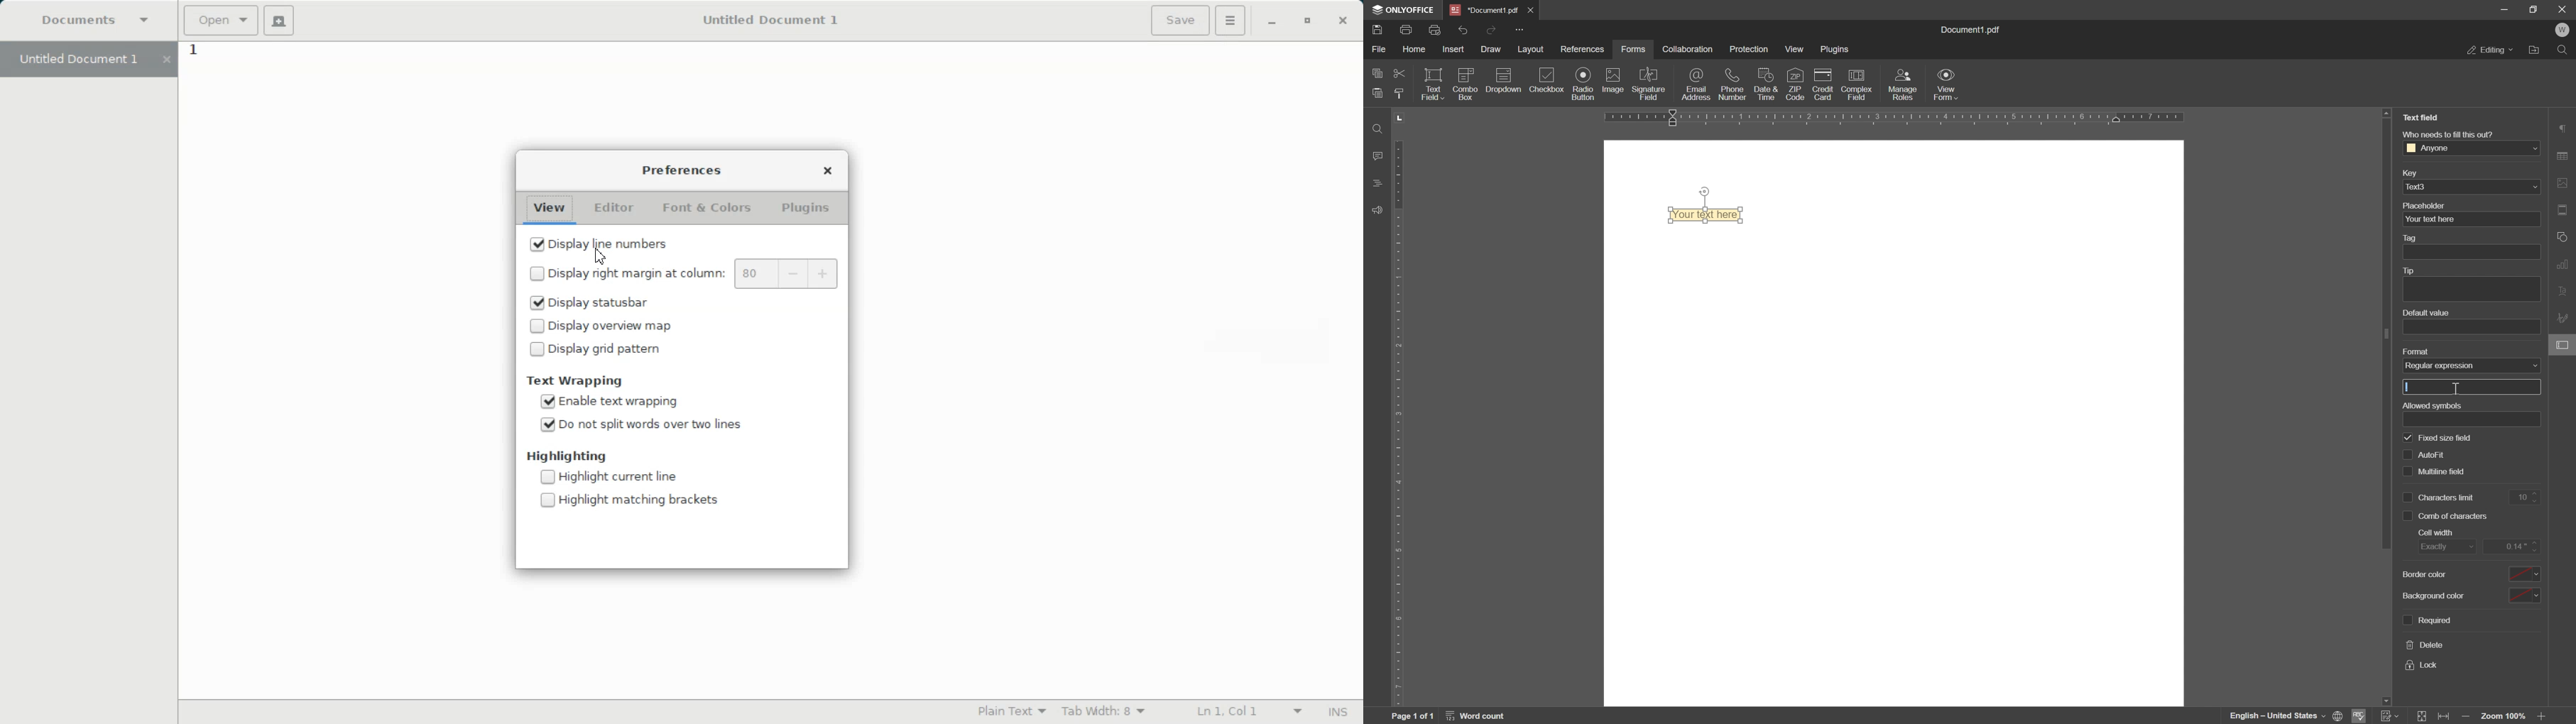 The image size is (2576, 728). Describe the element at coordinates (1948, 86) in the screenshot. I see `view form` at that location.